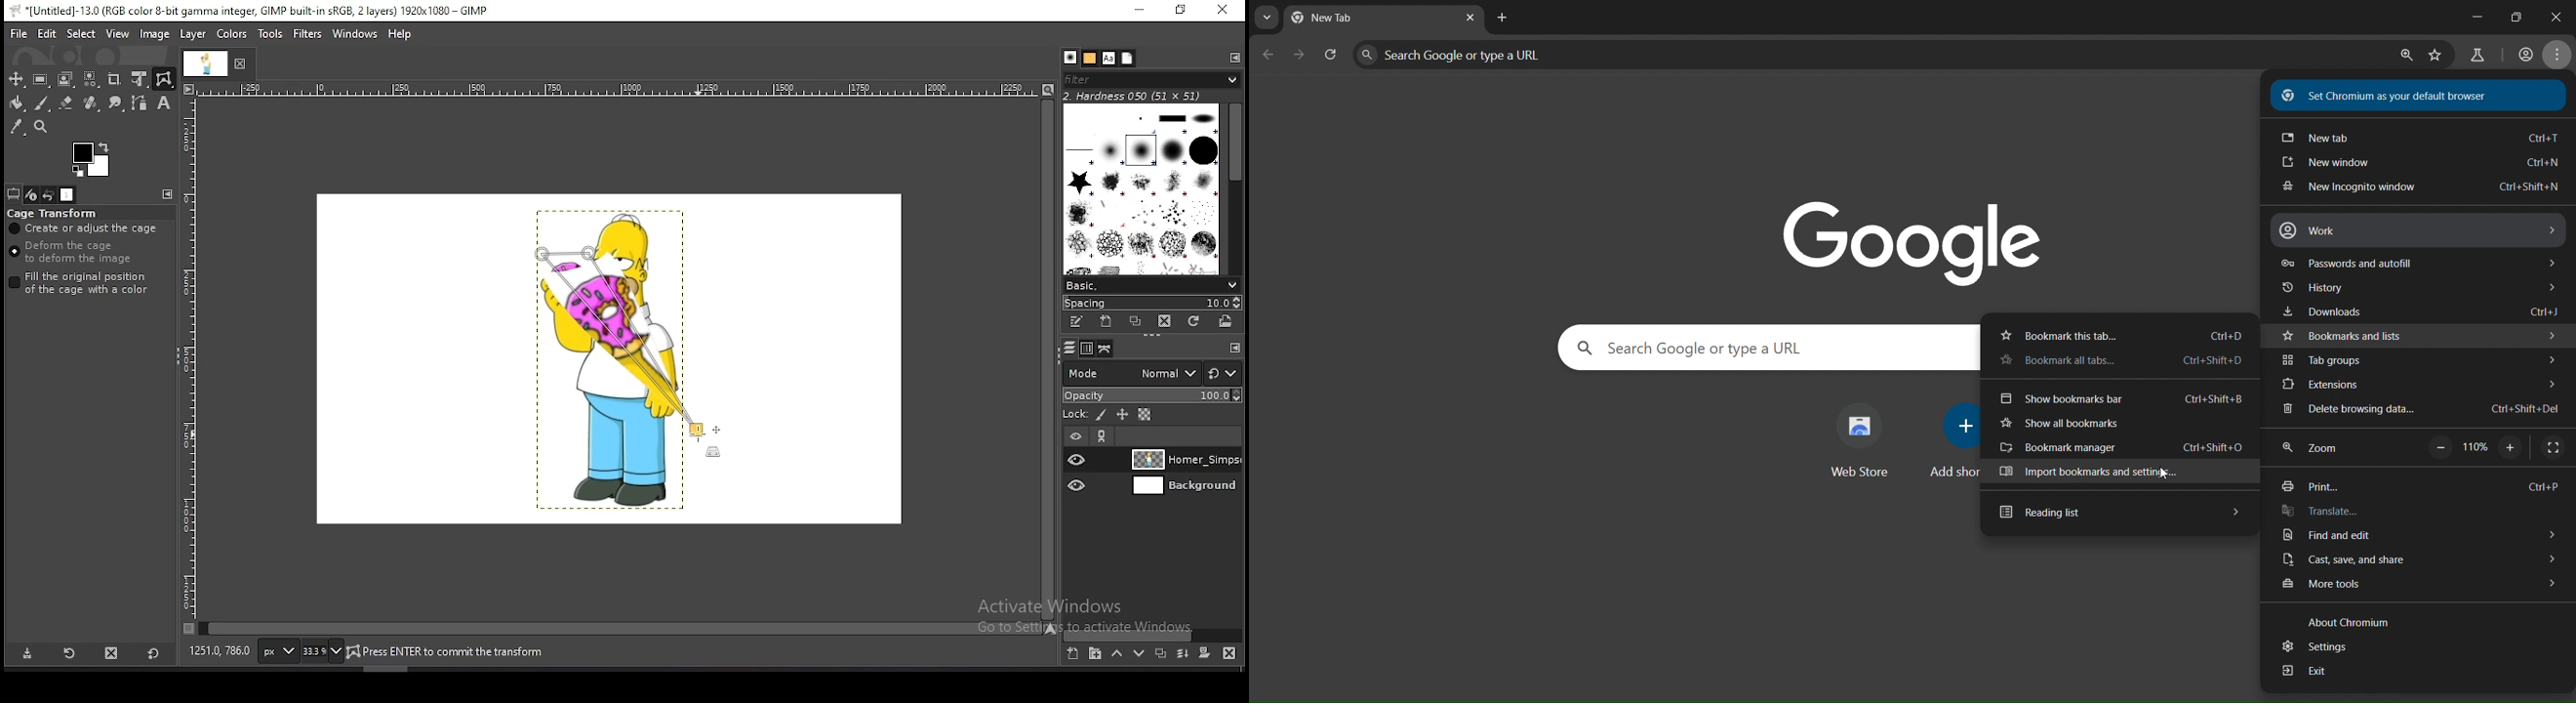 This screenshot has height=728, width=2576. I want to click on search labs, so click(2473, 56).